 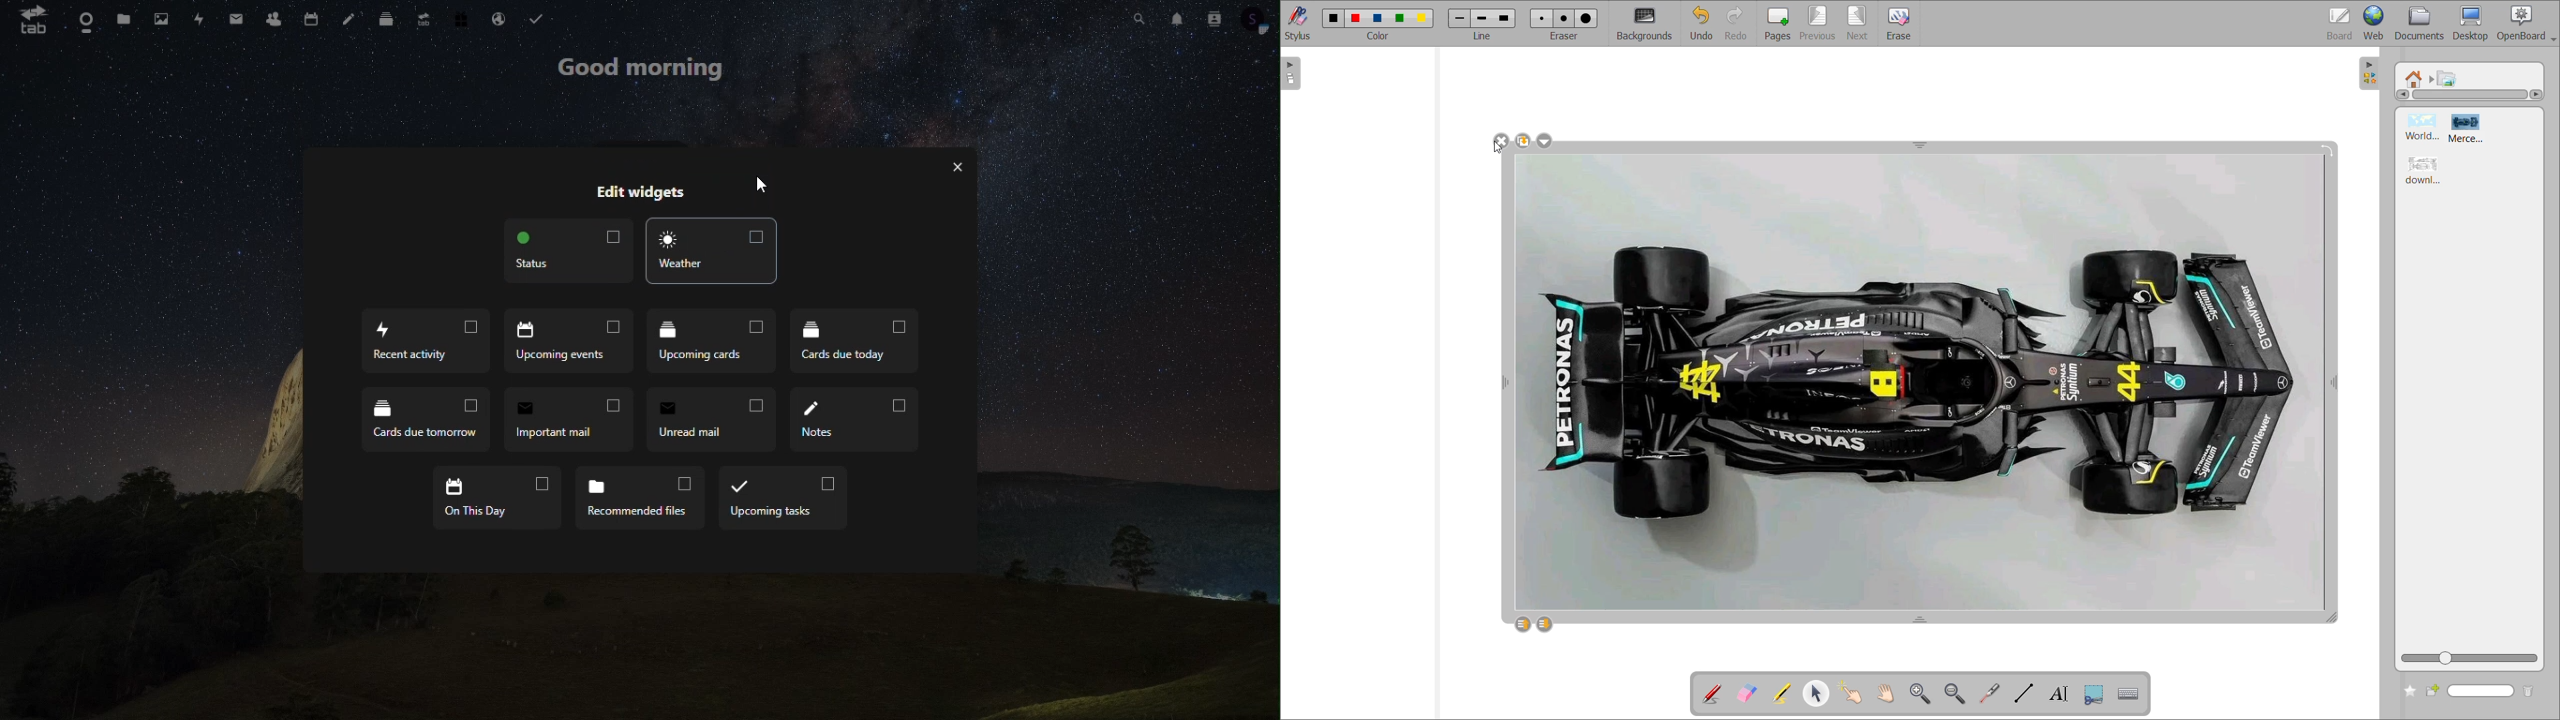 I want to click on cards due today, so click(x=856, y=341).